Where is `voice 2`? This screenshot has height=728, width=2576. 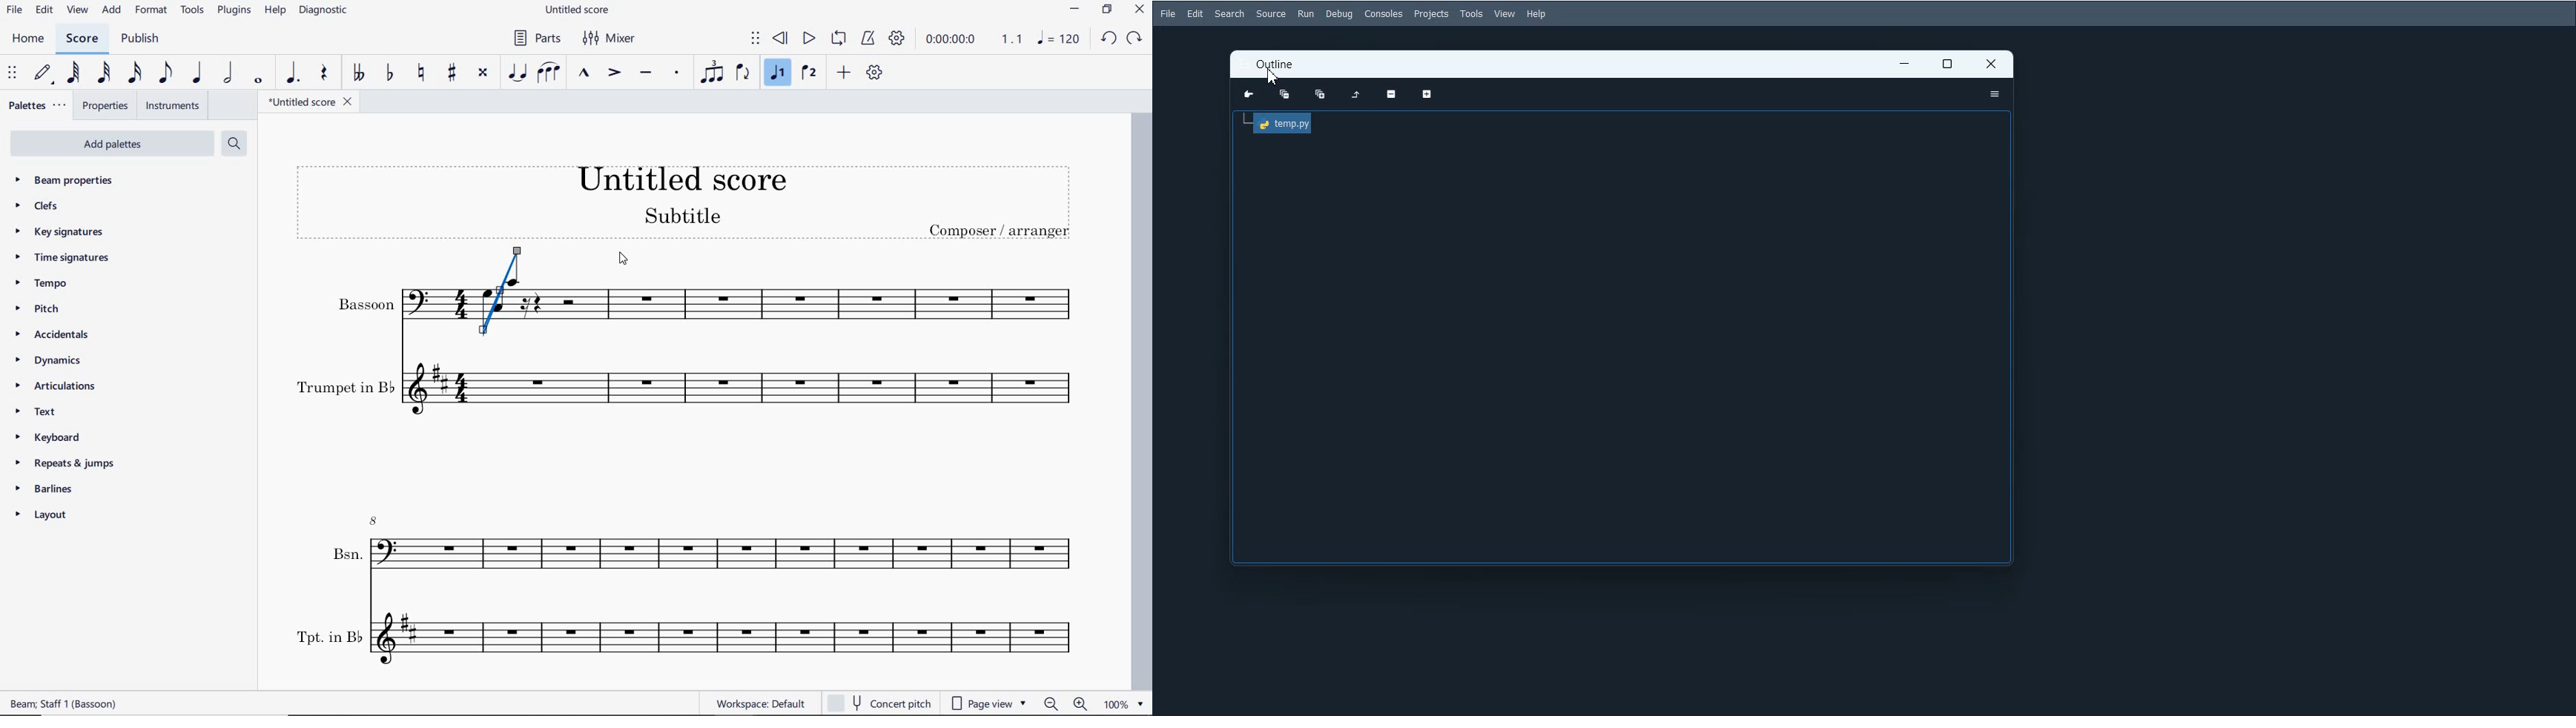
voice 2 is located at coordinates (810, 73).